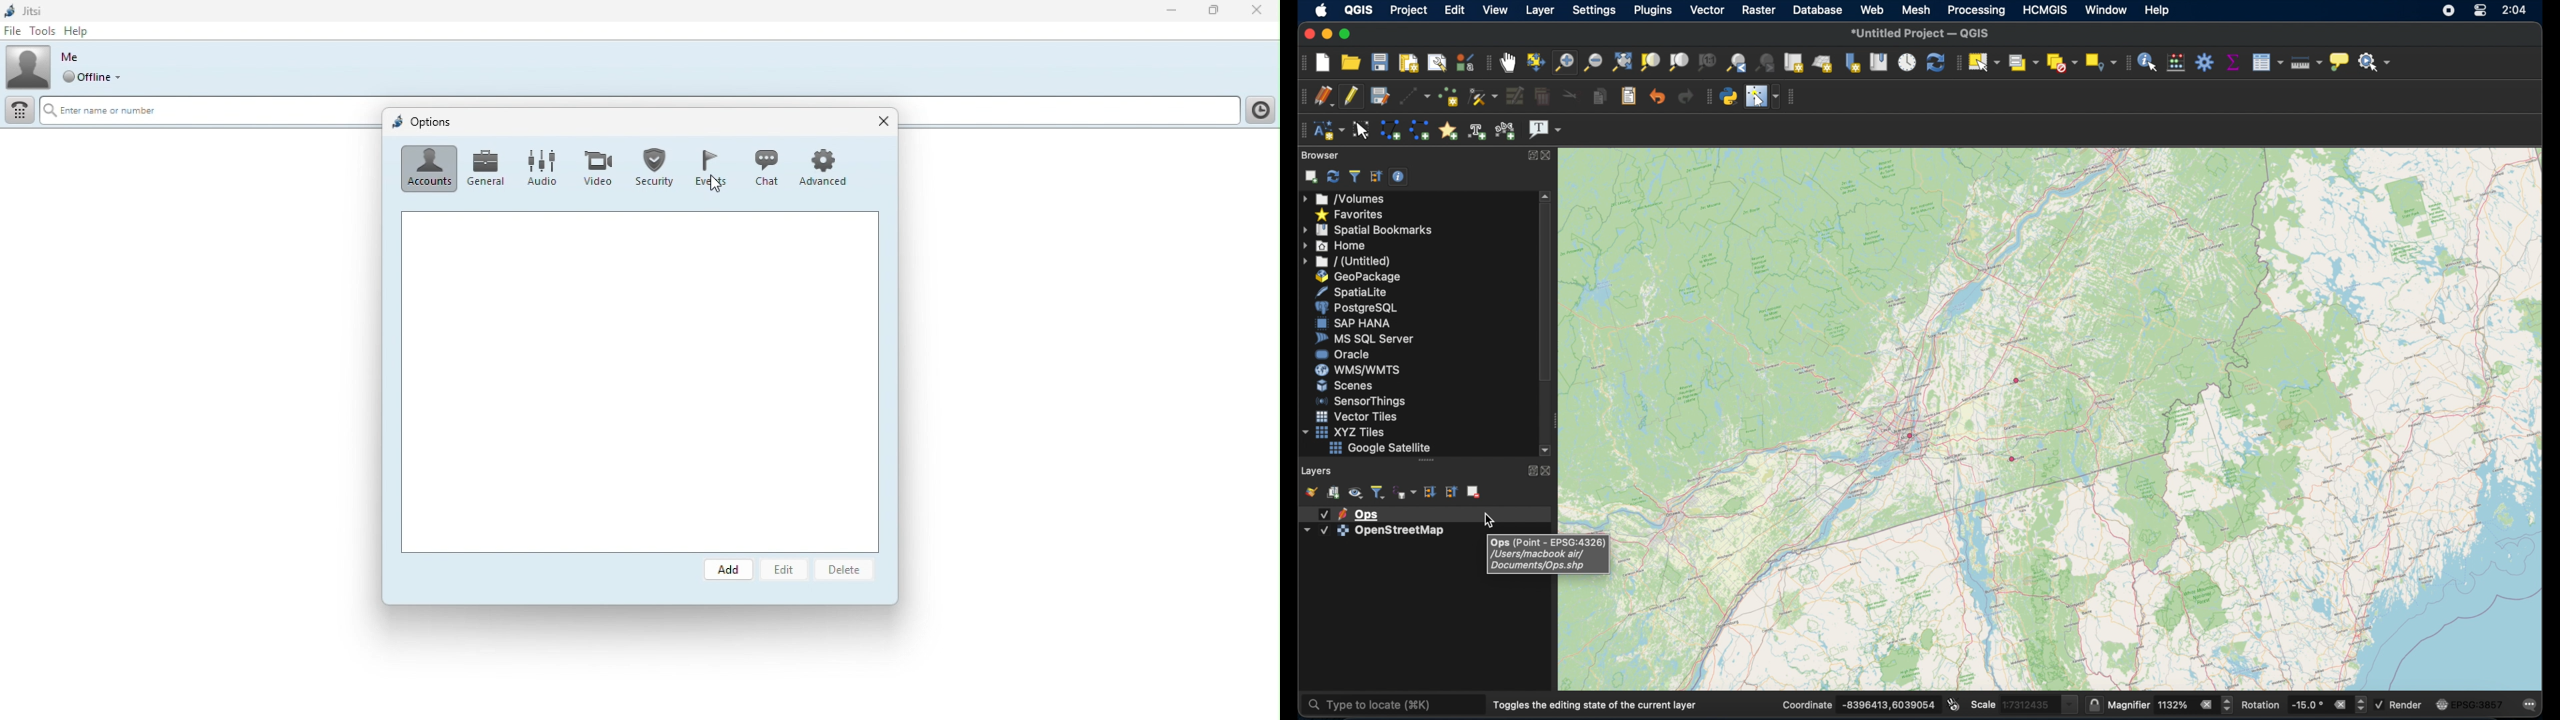  What do you see at coordinates (1361, 338) in the screenshot?
I see `ms sql server` at bounding box center [1361, 338].